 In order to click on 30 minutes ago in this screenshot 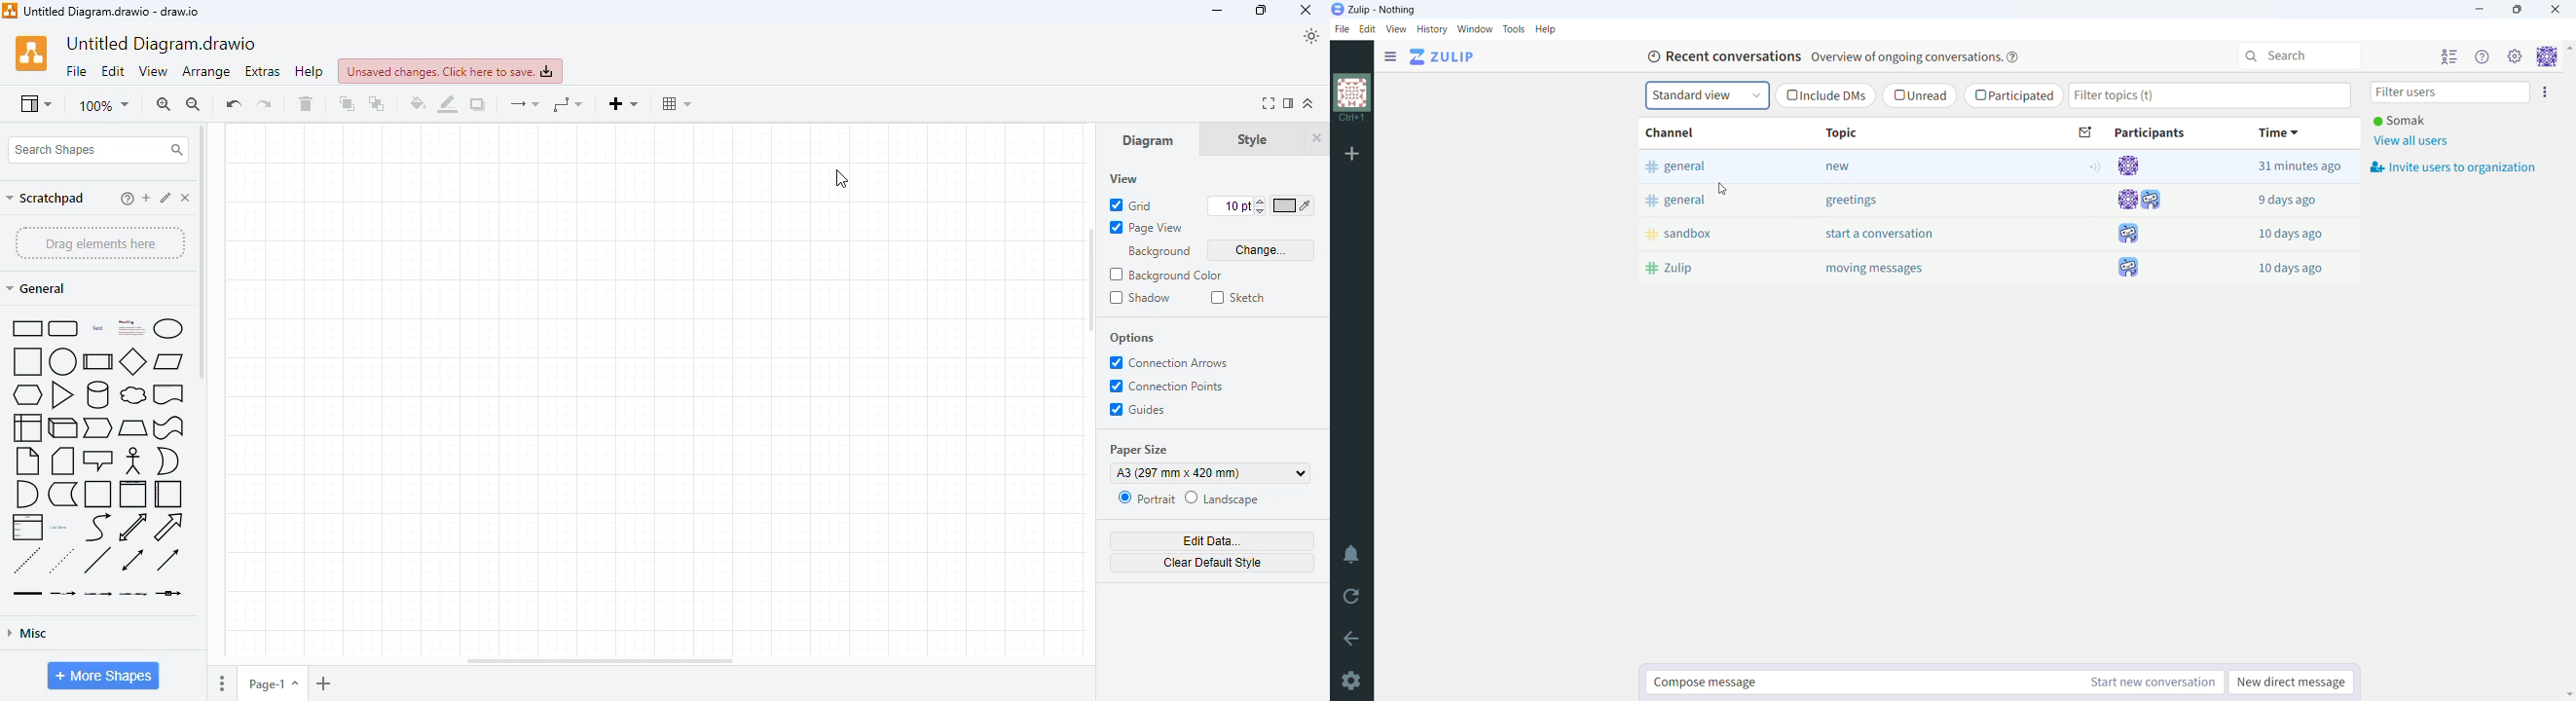, I will do `click(2291, 167)`.